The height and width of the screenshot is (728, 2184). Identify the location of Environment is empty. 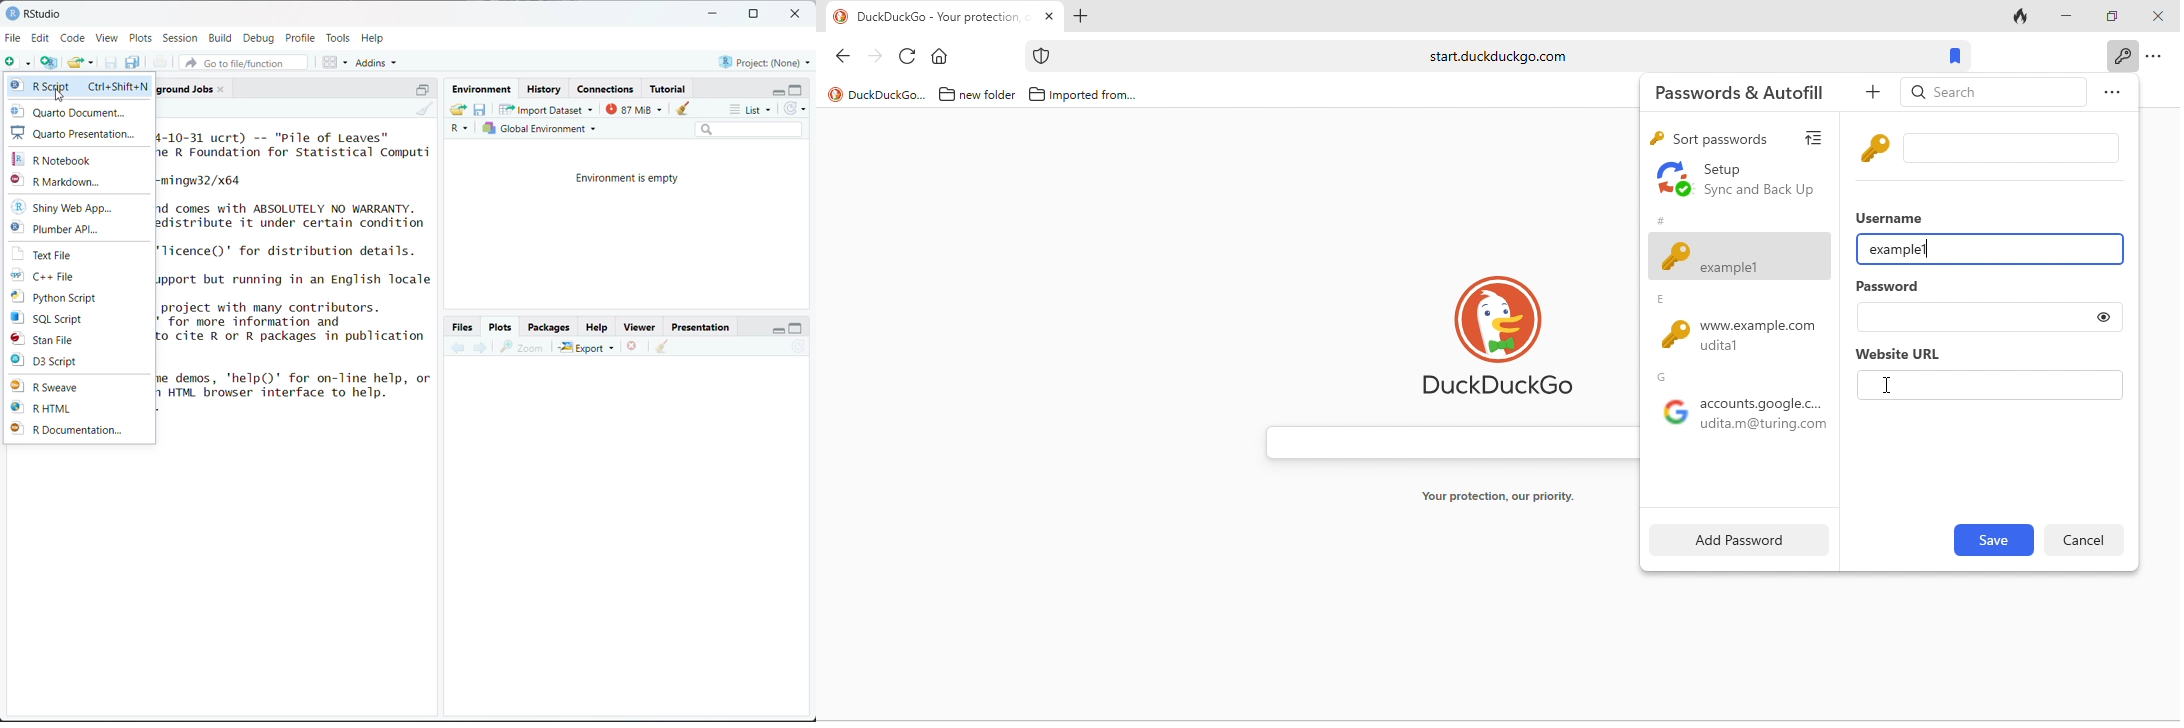
(629, 179).